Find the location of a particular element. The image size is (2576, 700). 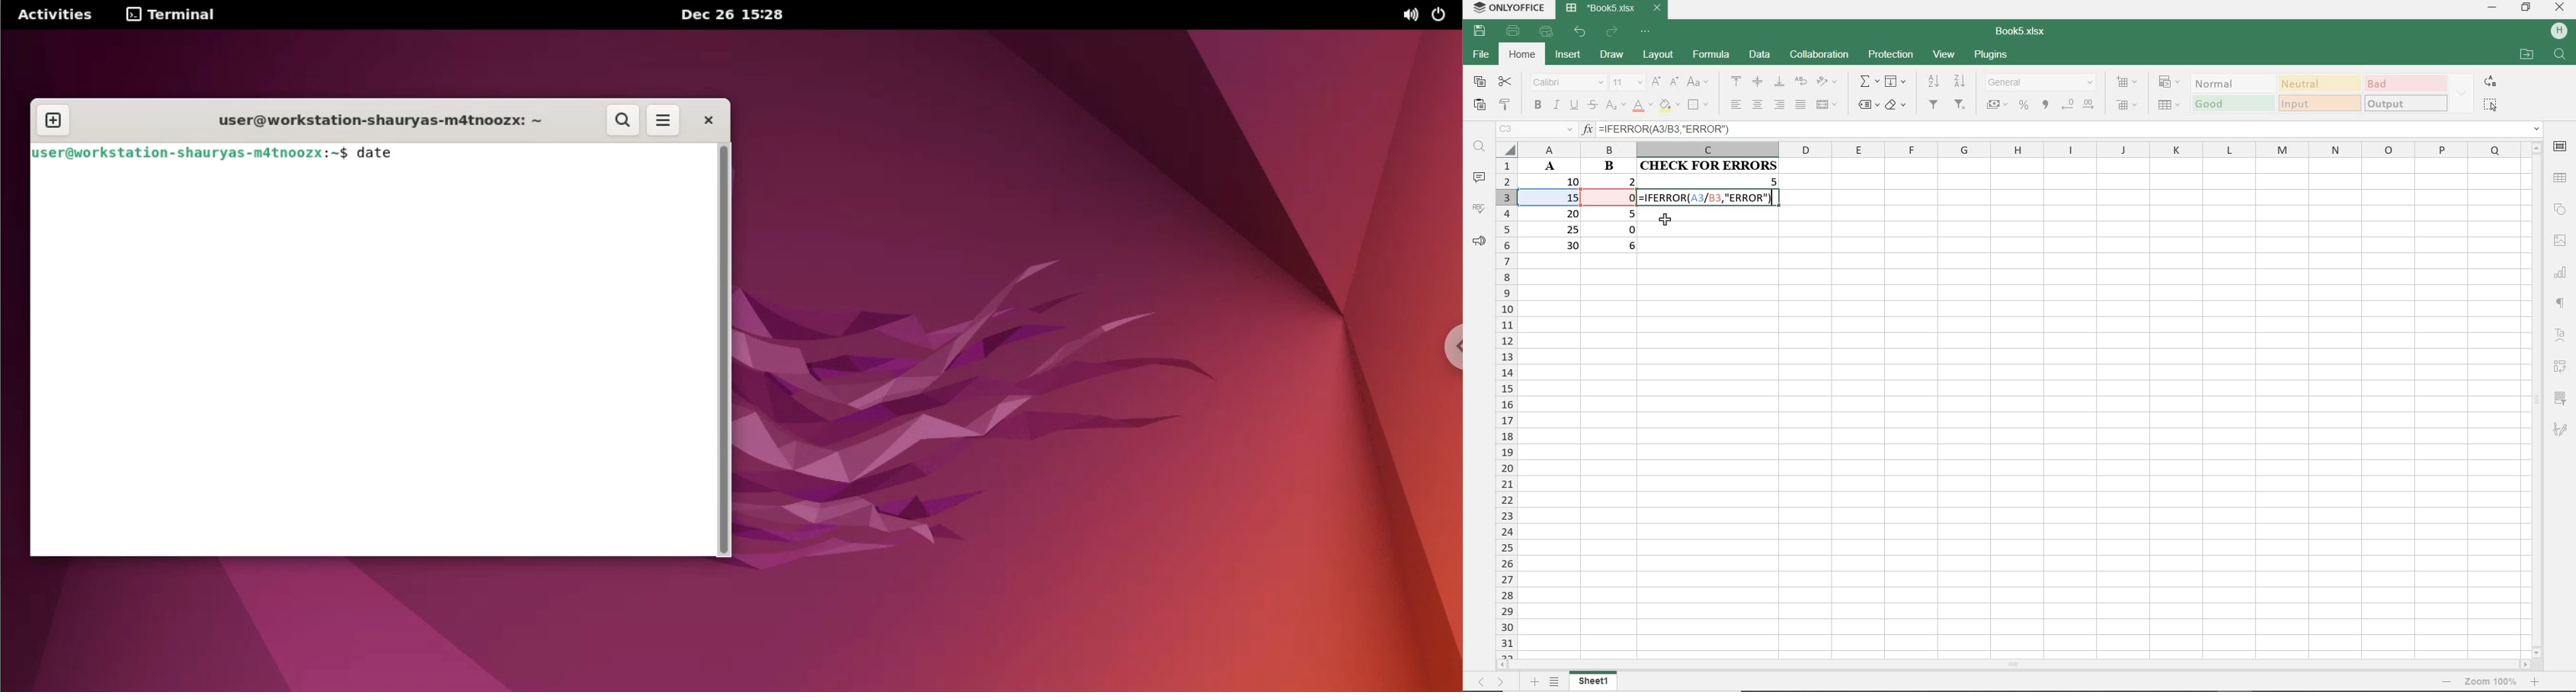

FILE is located at coordinates (1479, 54).